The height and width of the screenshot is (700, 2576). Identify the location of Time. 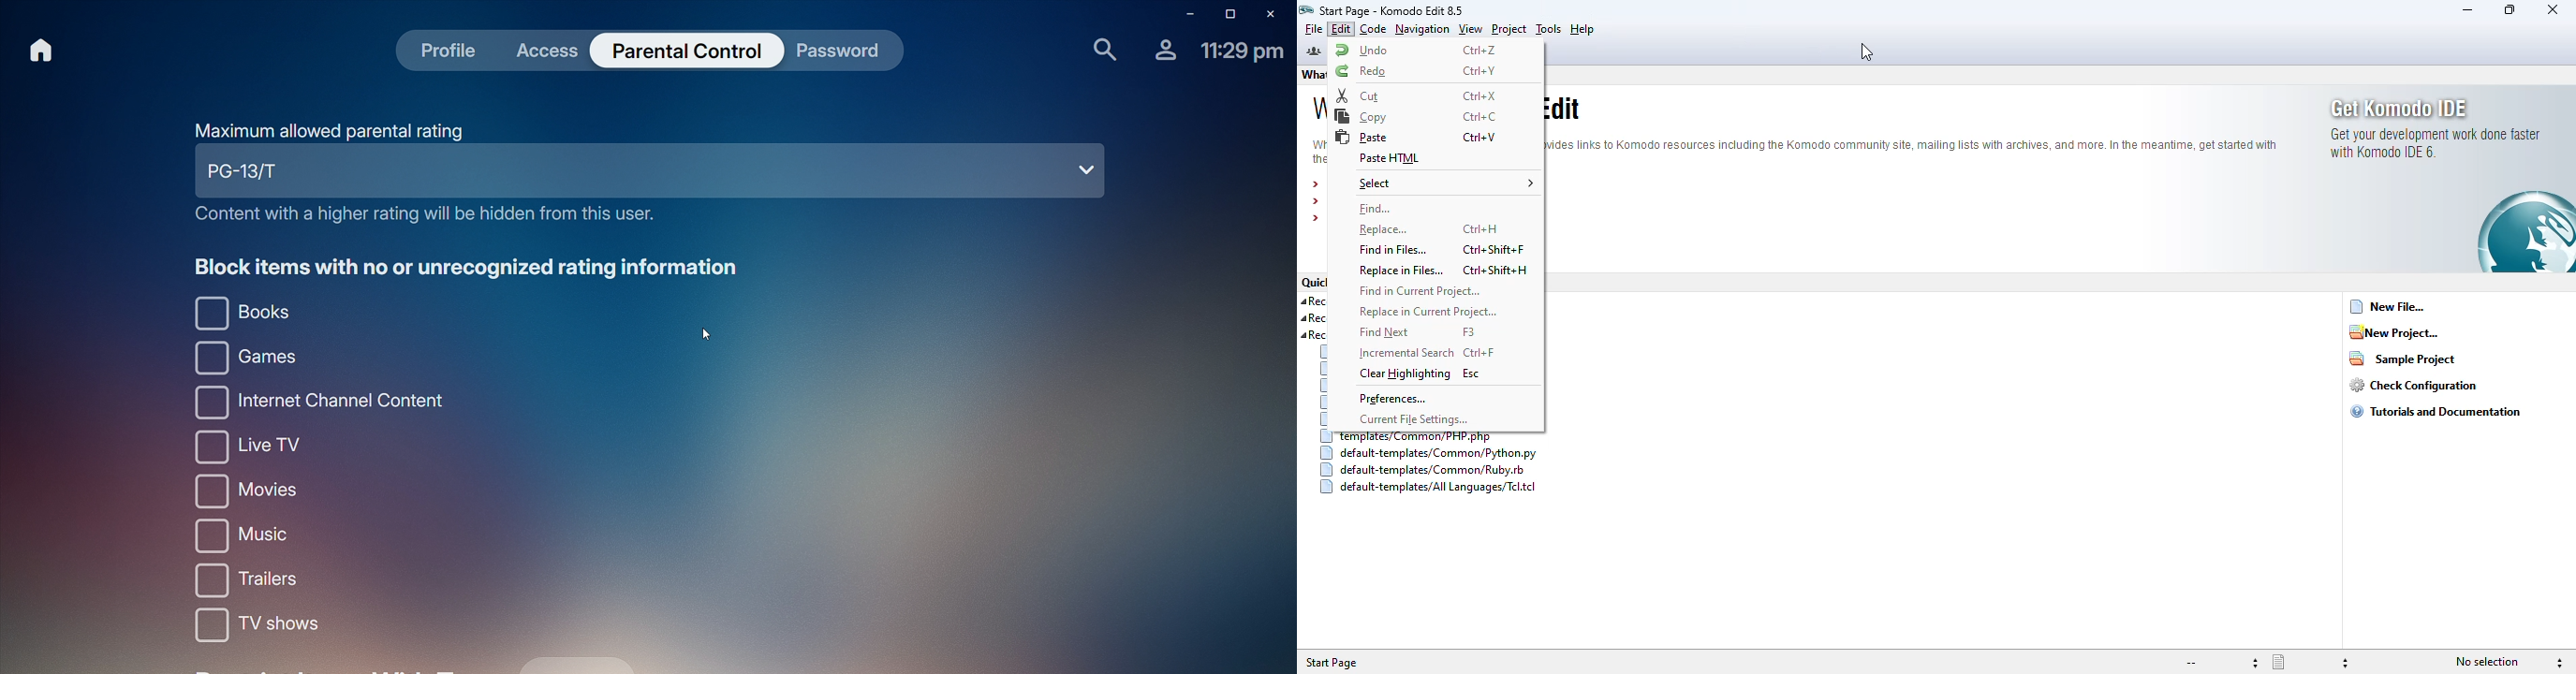
(1242, 53).